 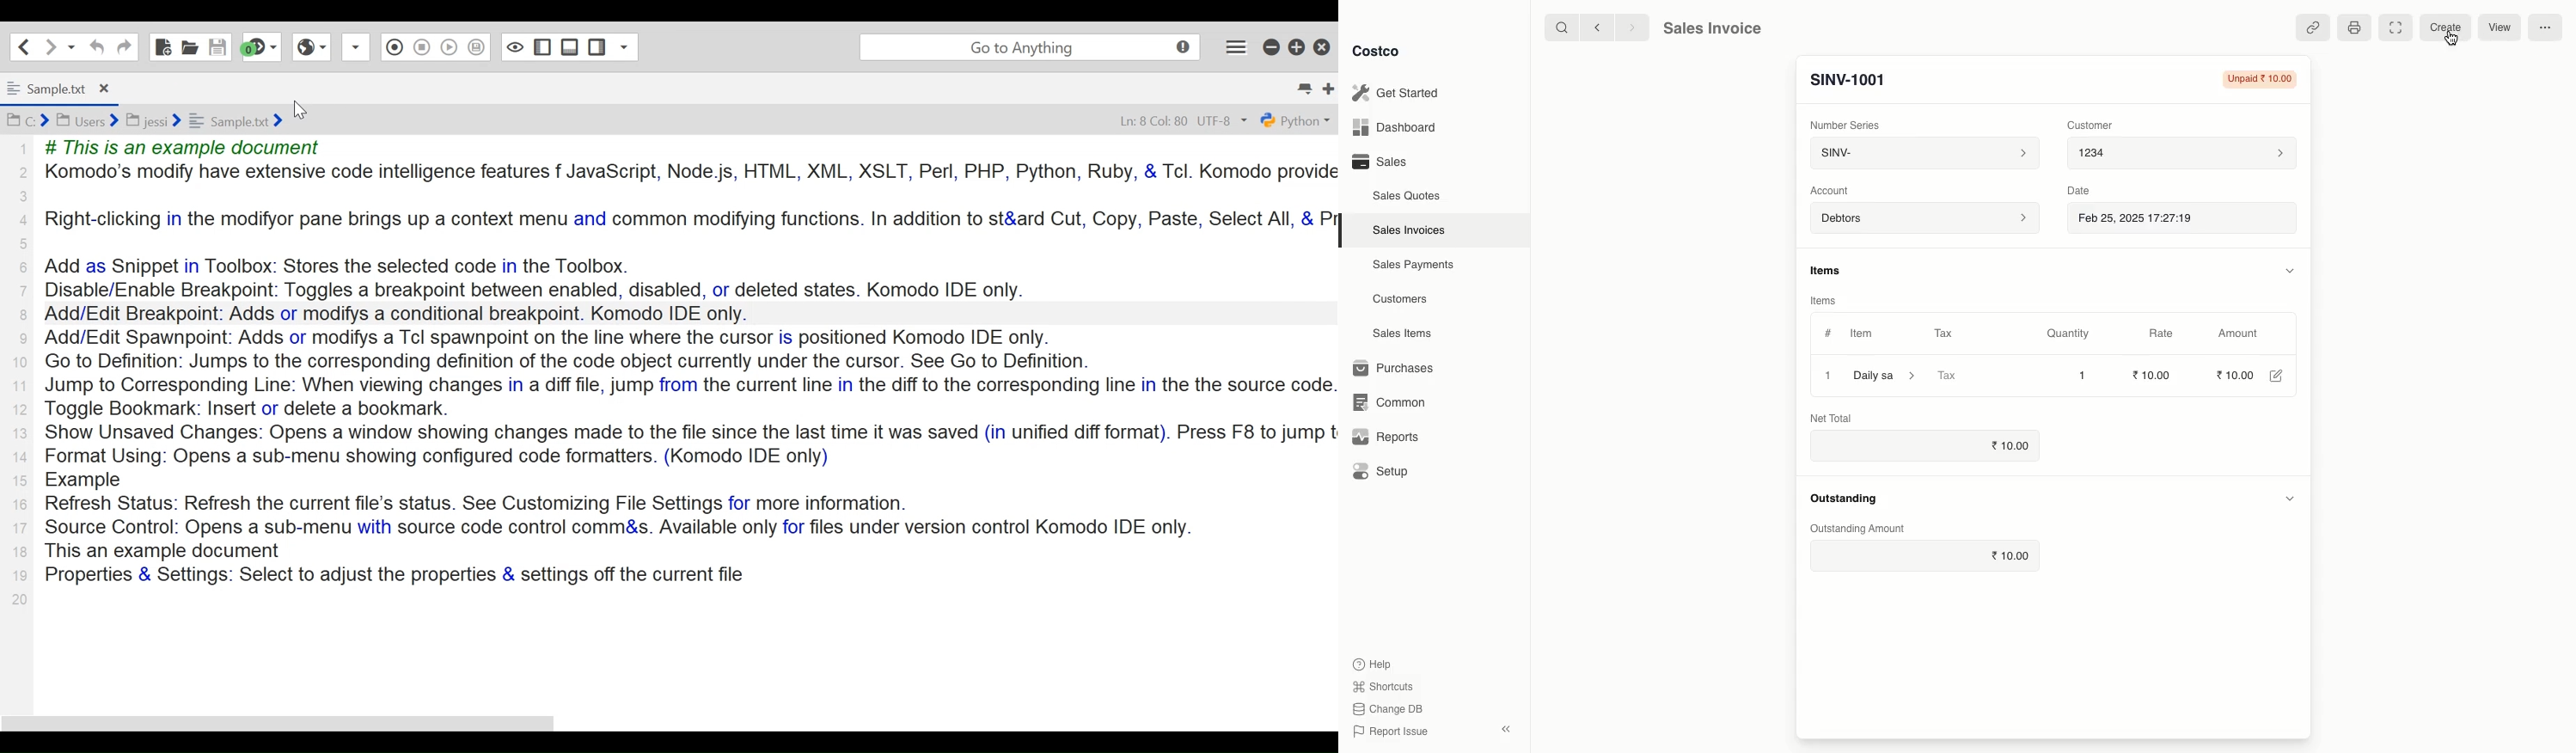 What do you see at coordinates (1306, 86) in the screenshot?
I see `list all tabs` at bounding box center [1306, 86].